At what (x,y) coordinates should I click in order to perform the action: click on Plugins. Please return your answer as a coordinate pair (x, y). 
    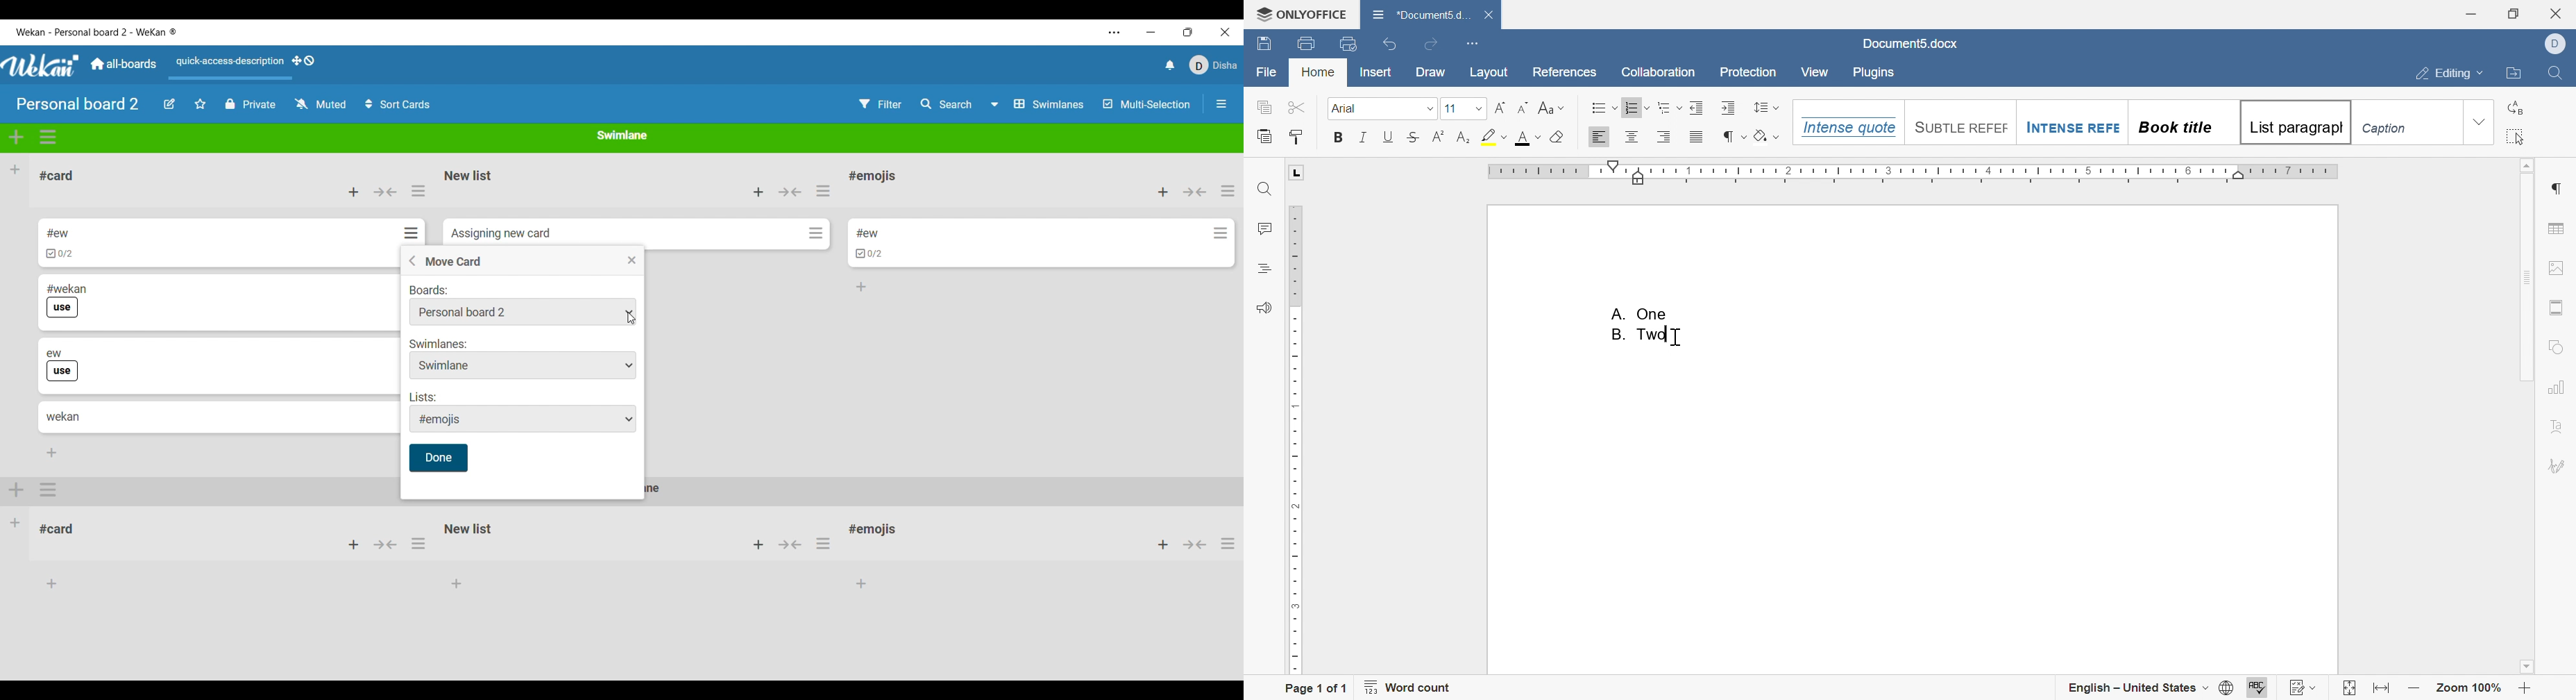
    Looking at the image, I should click on (1872, 74).